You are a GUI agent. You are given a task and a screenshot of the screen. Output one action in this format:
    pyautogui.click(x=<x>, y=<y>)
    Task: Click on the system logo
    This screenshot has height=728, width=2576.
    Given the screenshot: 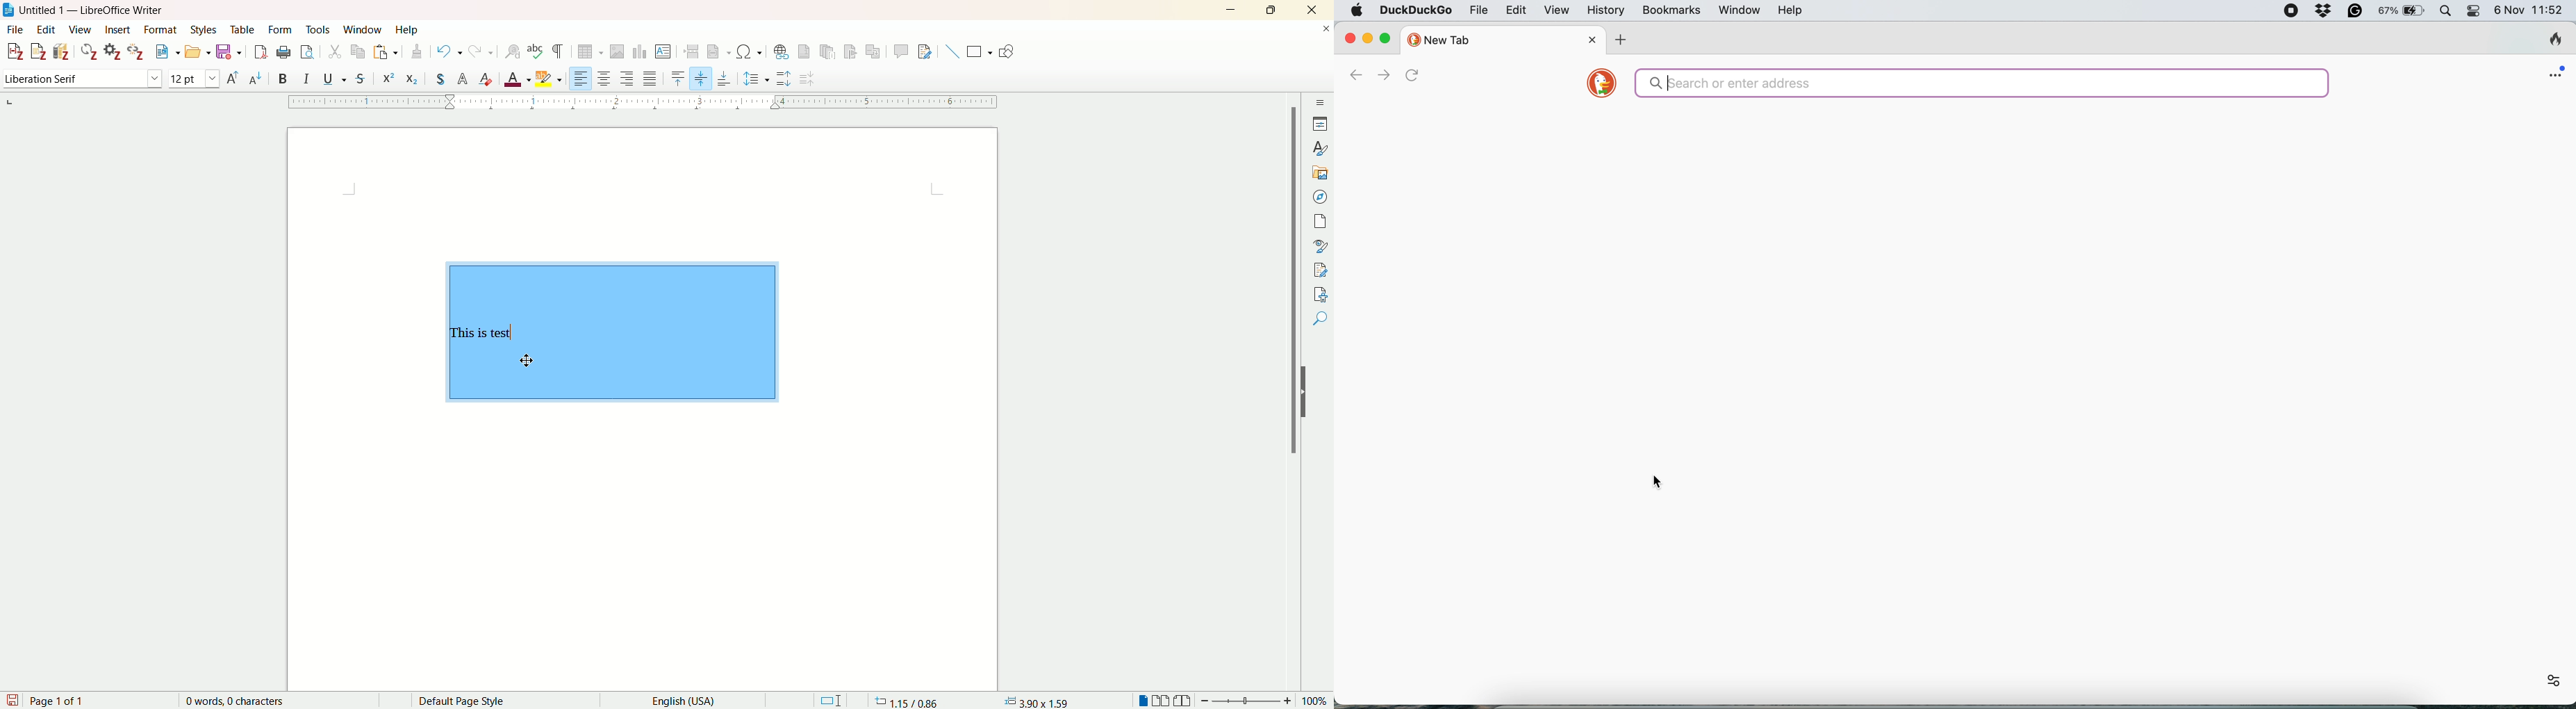 What is the action you would take?
    pyautogui.click(x=1358, y=11)
    